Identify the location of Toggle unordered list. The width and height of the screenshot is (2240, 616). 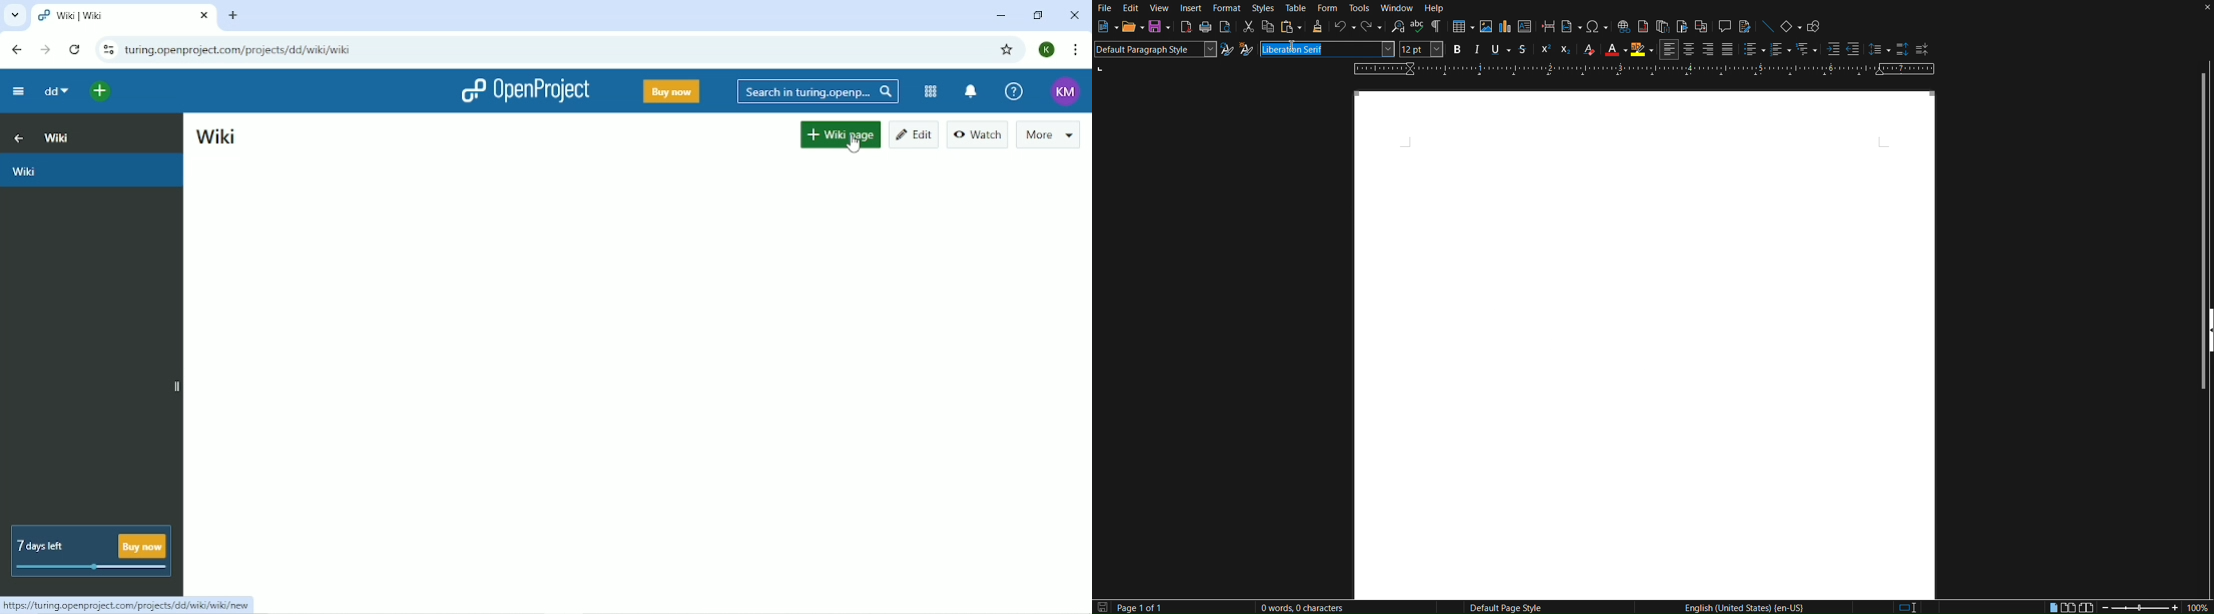
(1752, 50).